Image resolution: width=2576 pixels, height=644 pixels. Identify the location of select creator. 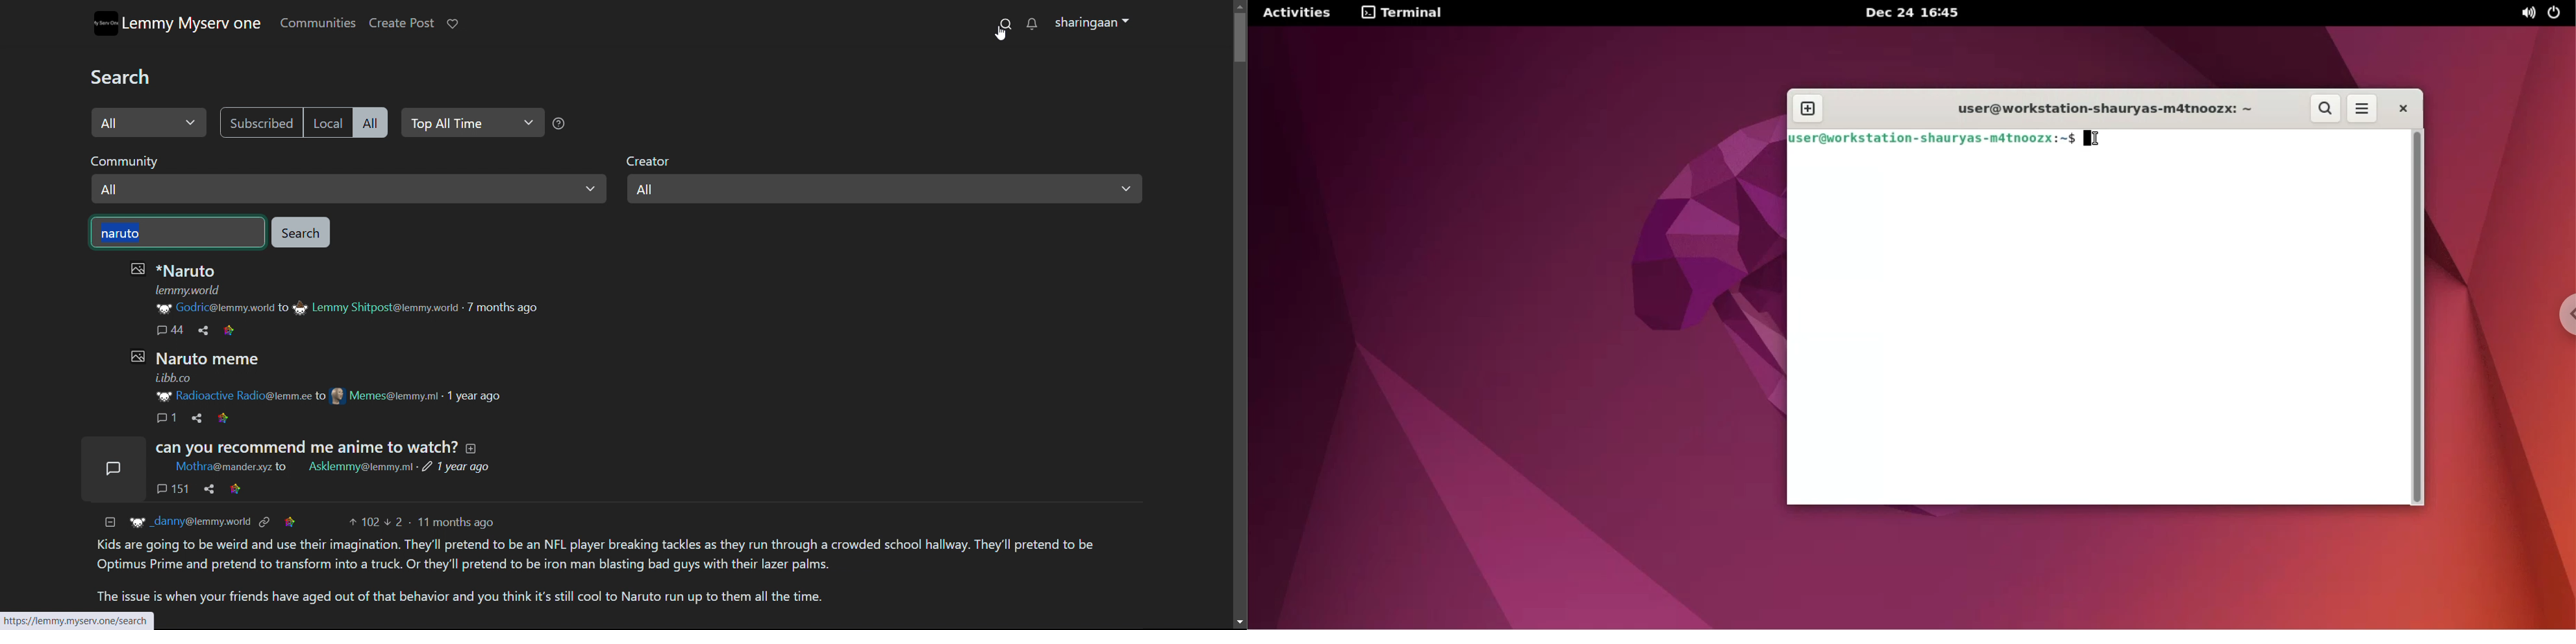
(884, 180).